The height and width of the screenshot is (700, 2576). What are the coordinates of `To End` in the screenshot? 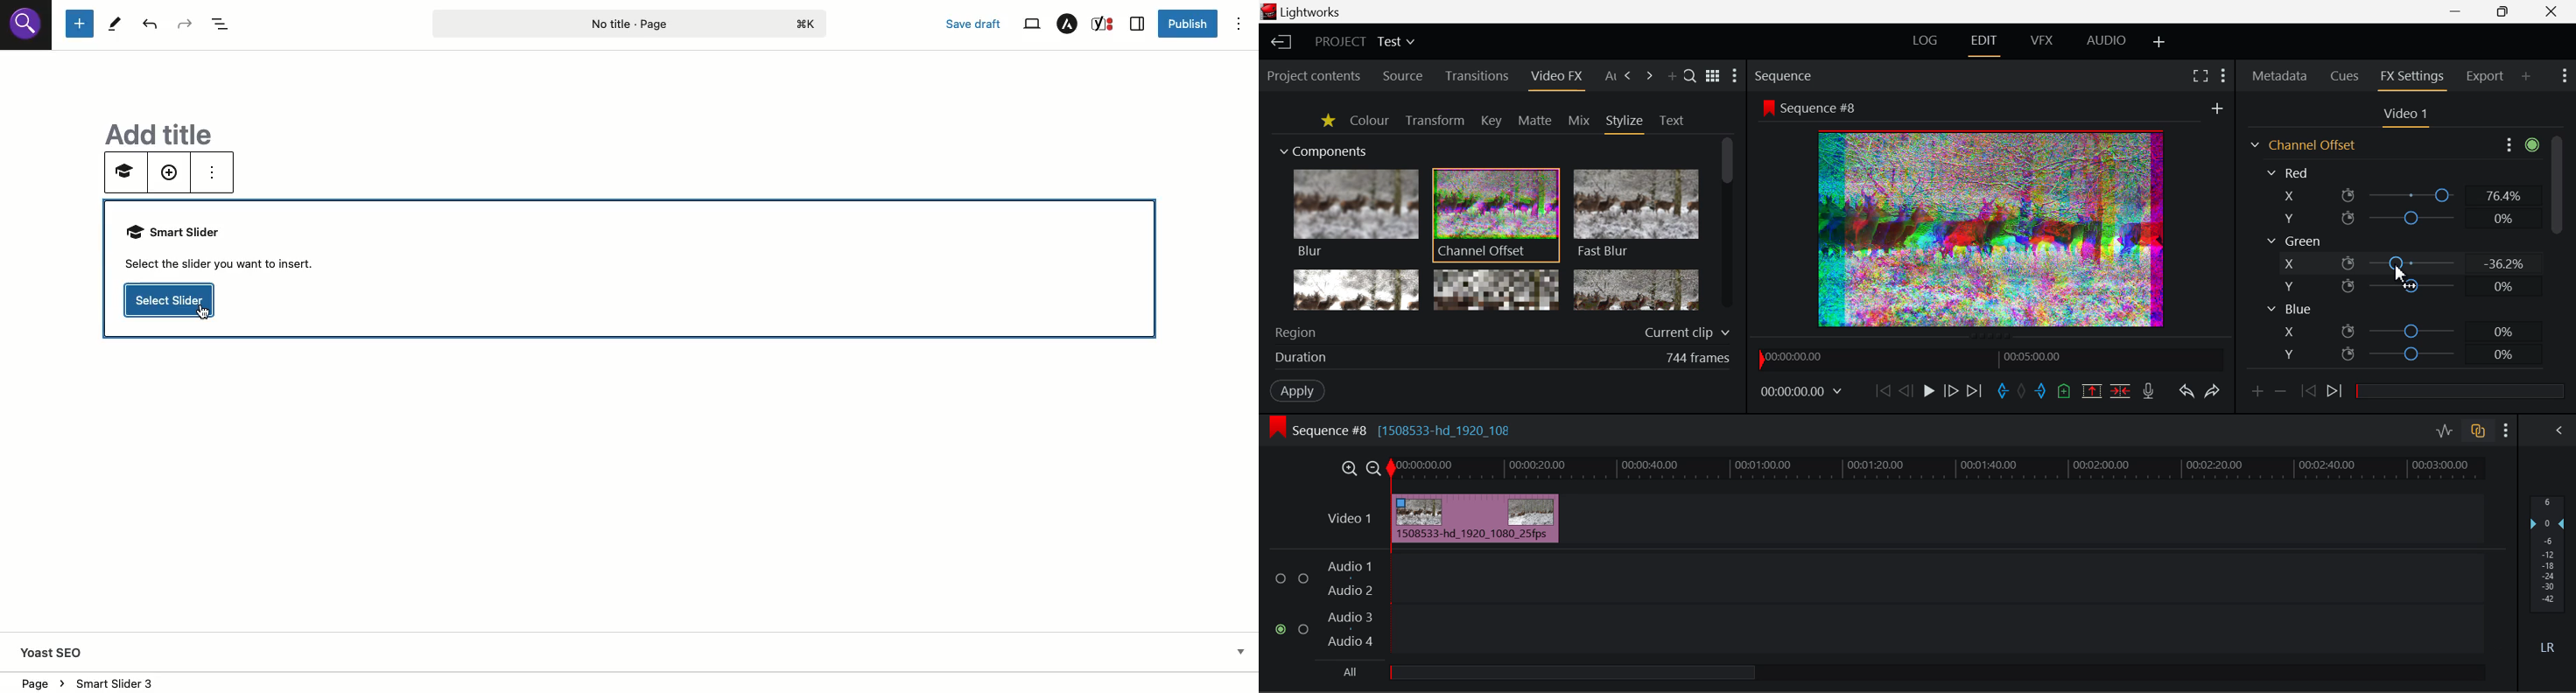 It's located at (1978, 392).